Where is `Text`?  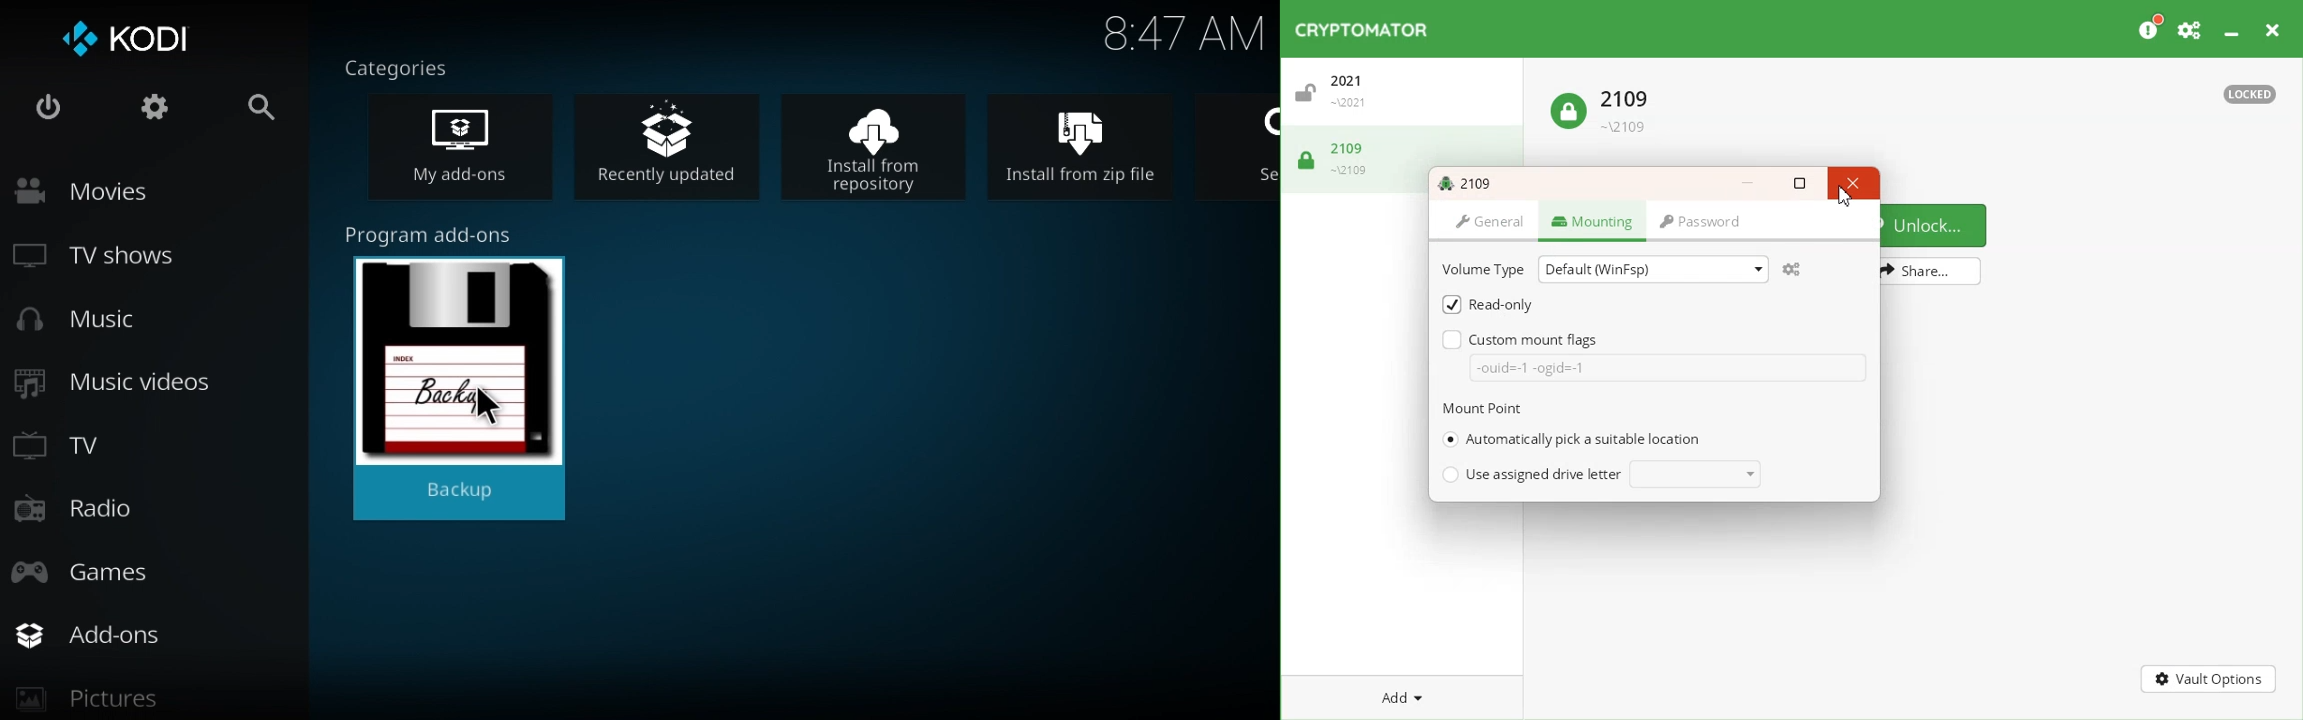 Text is located at coordinates (2250, 95).